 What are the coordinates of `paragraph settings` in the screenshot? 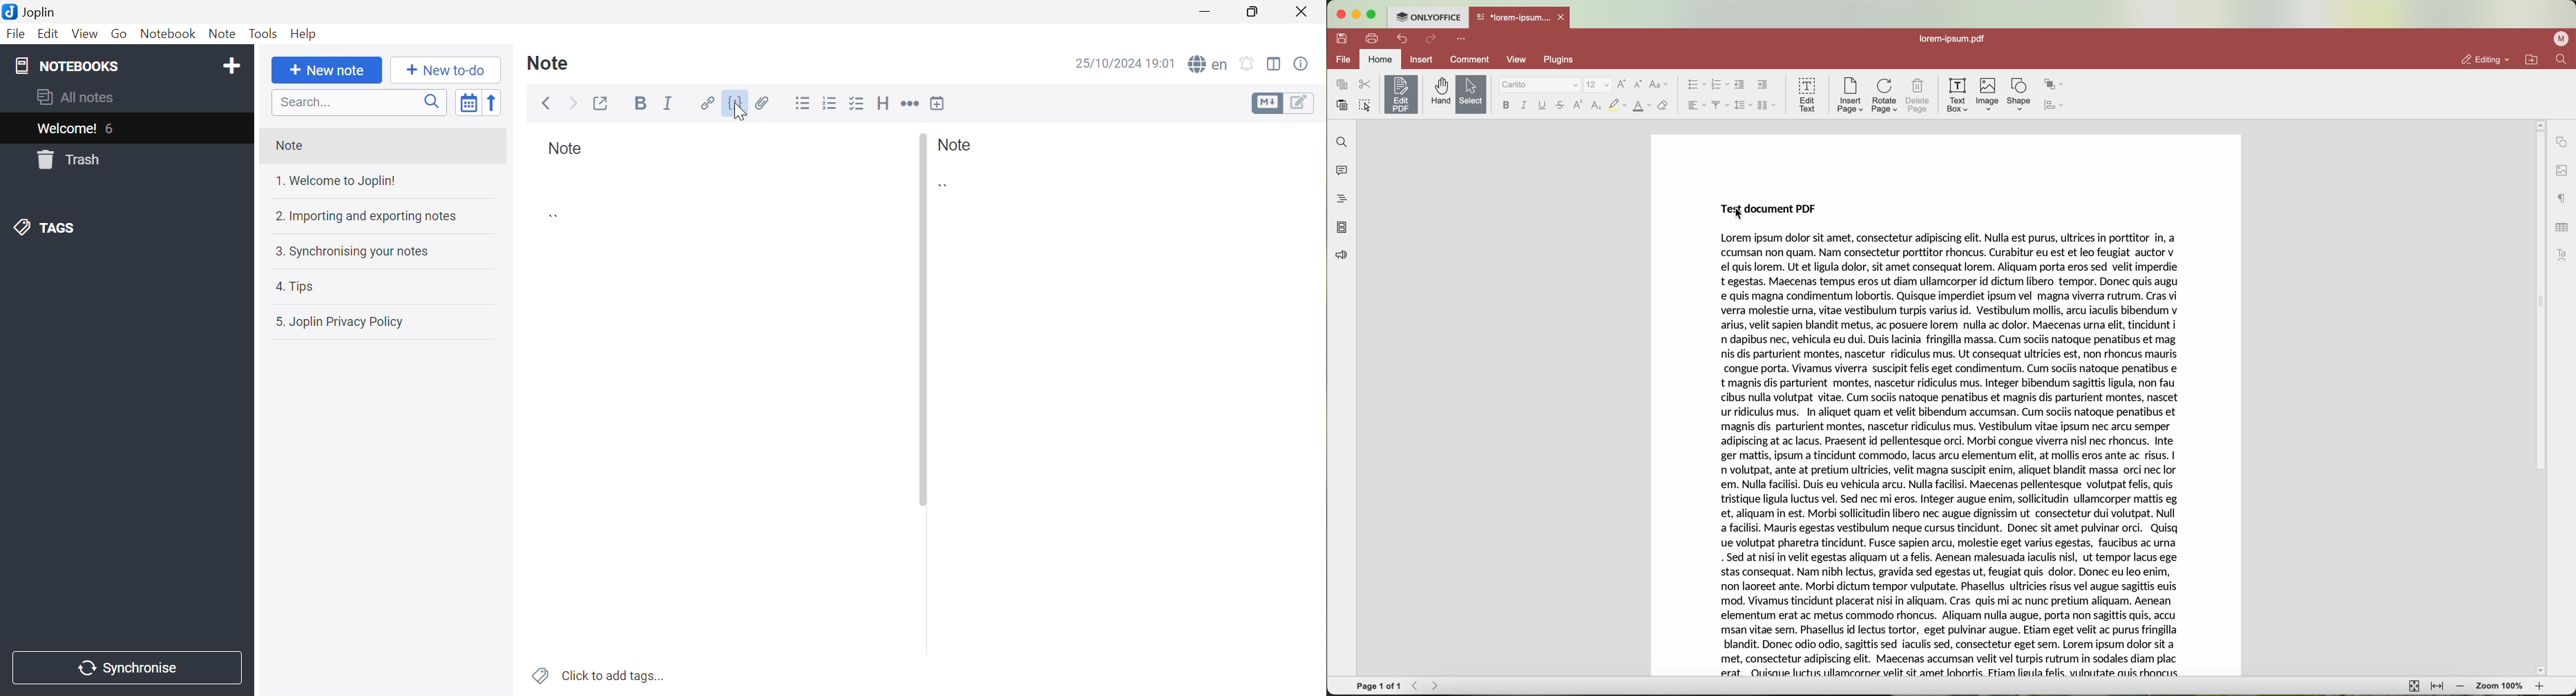 It's located at (2563, 198).